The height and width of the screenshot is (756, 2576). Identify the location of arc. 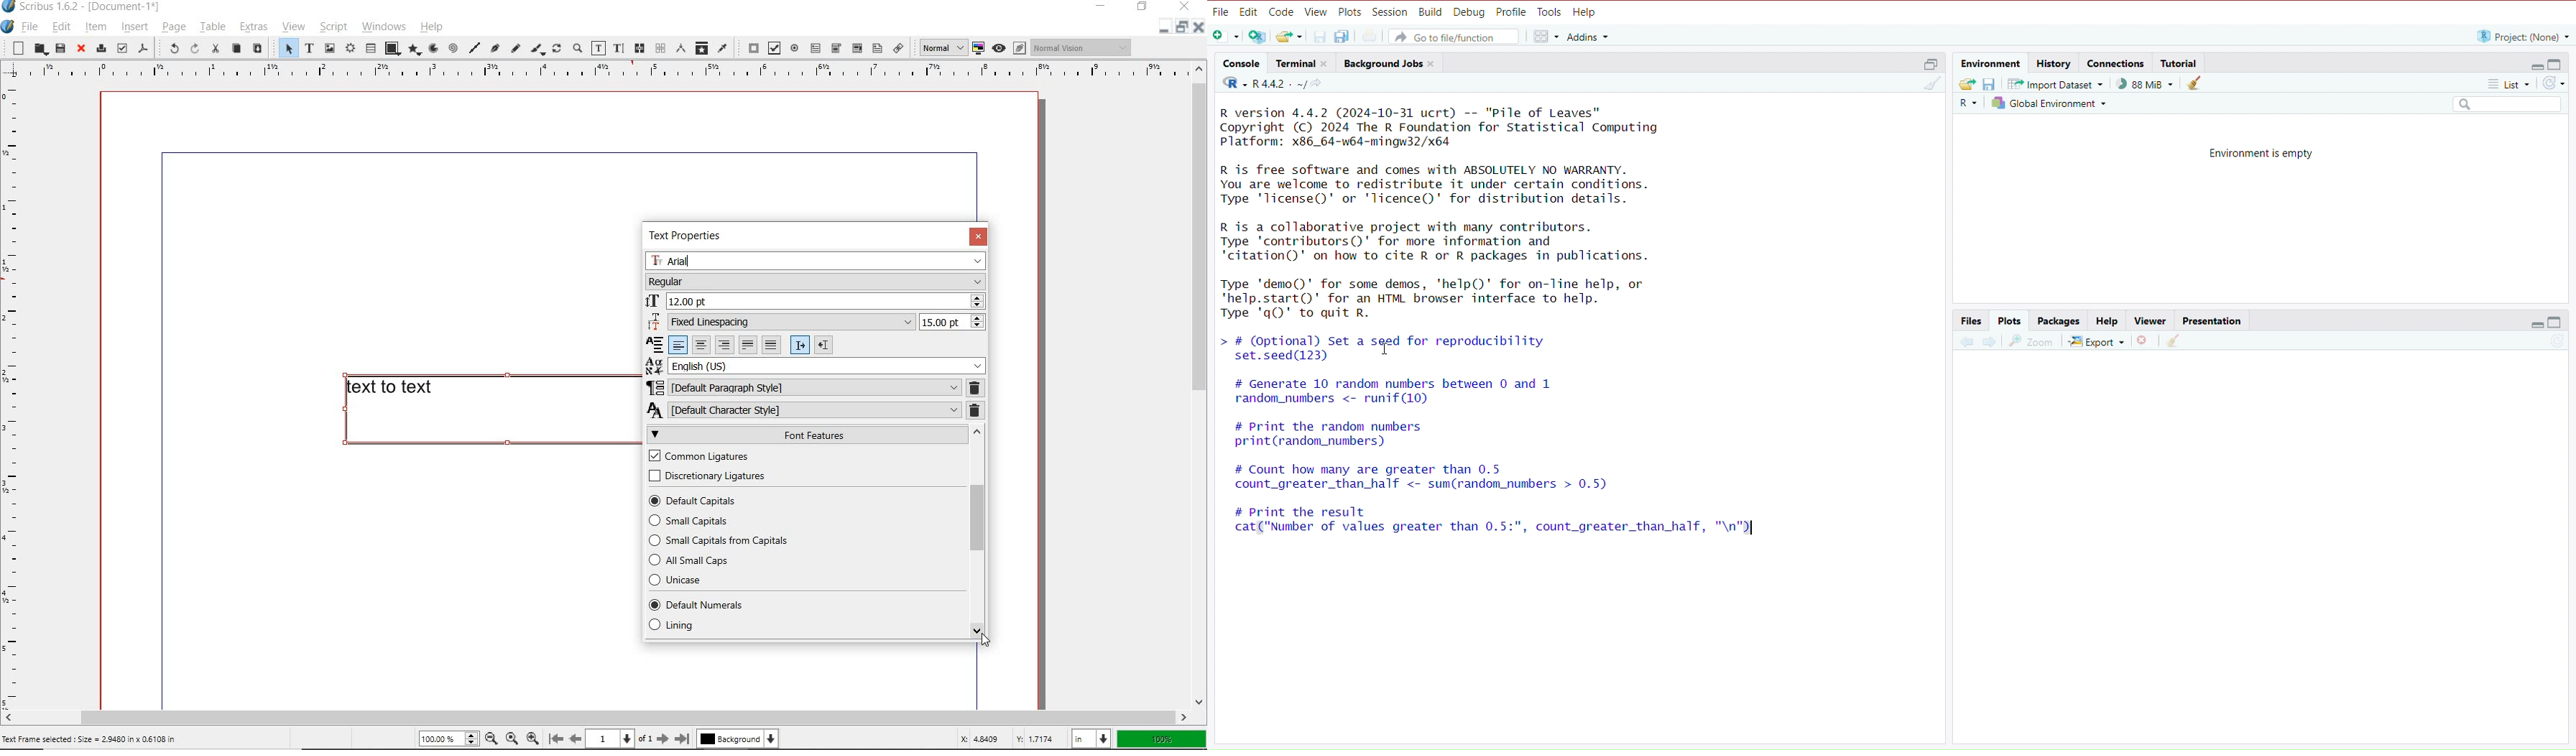
(432, 49).